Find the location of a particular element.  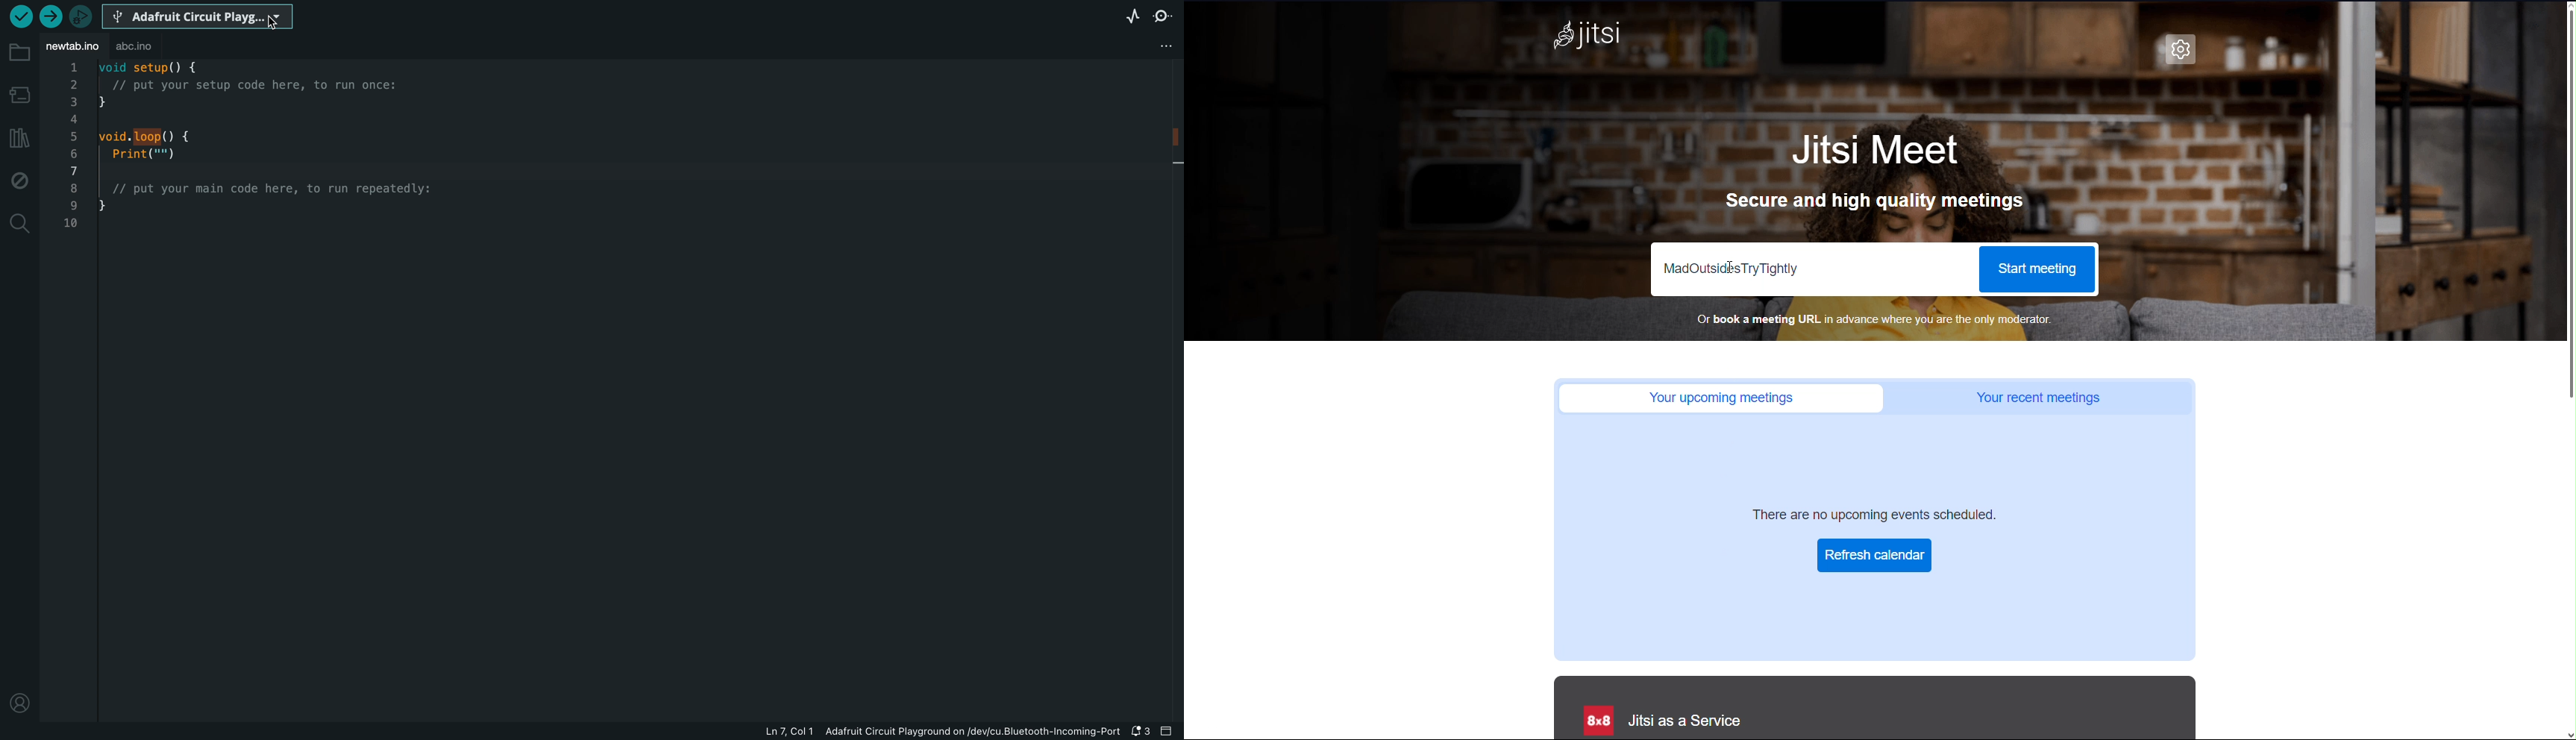

Jitsi Meet is located at coordinates (1872, 152).